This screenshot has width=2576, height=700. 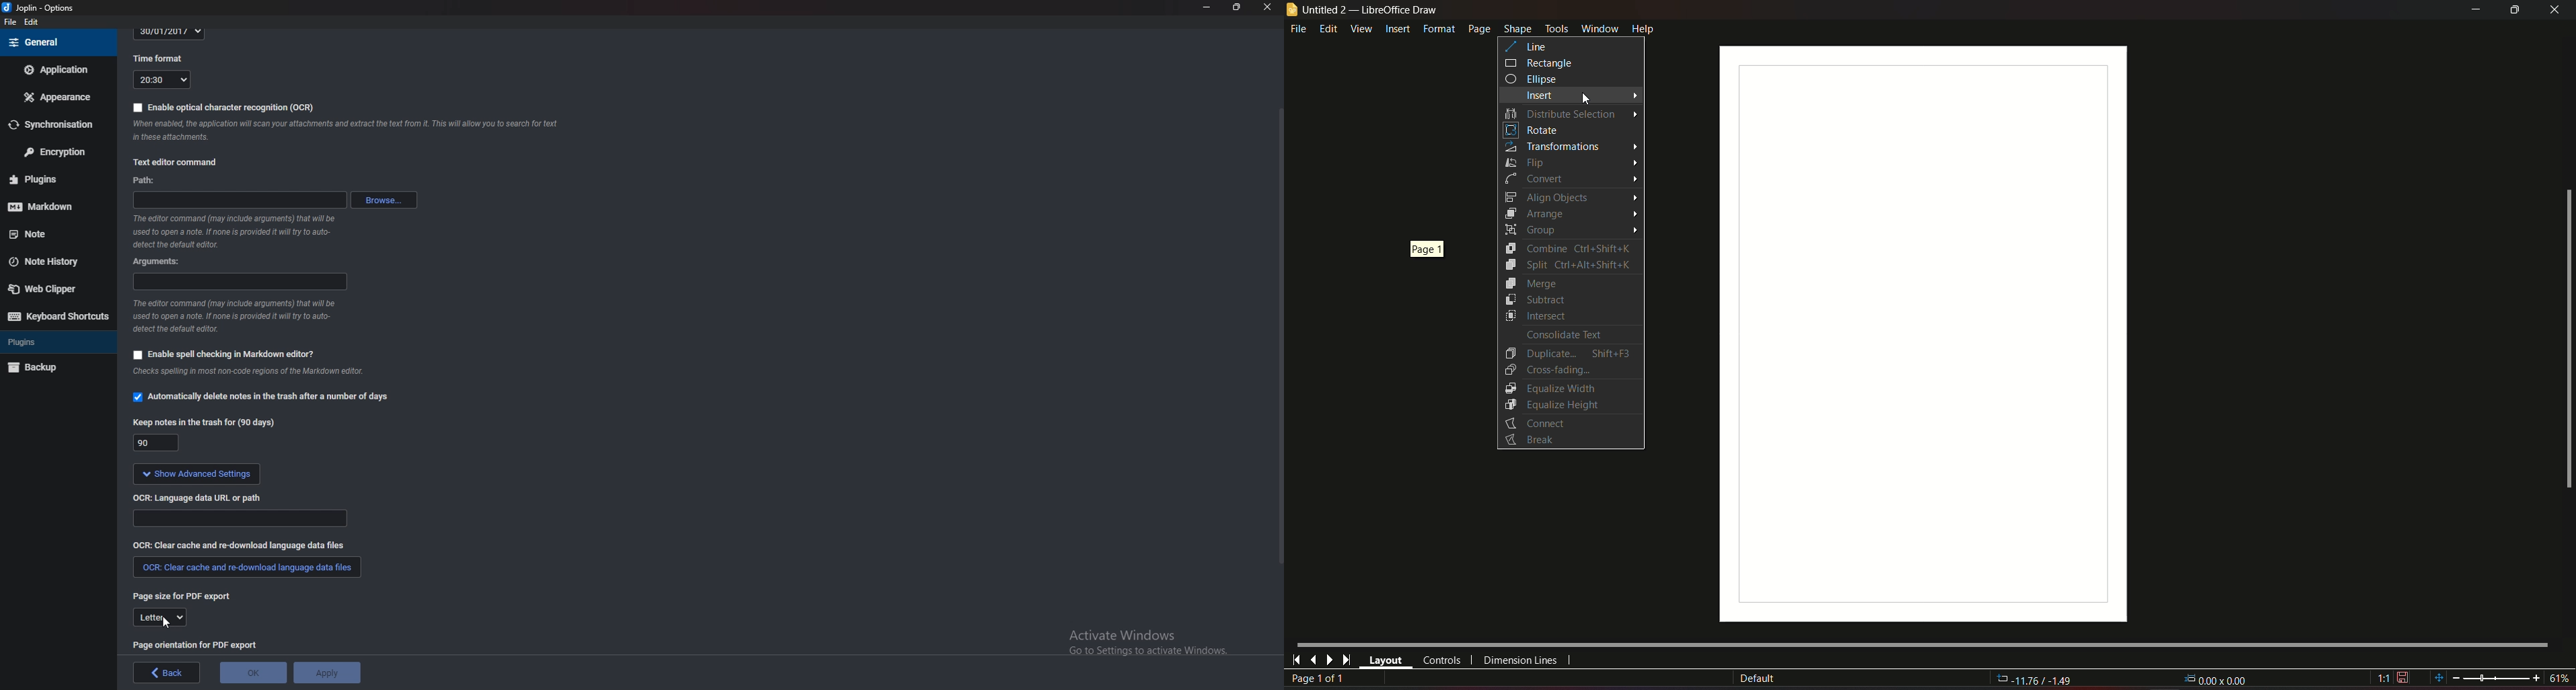 I want to click on 20:30, so click(x=162, y=80).